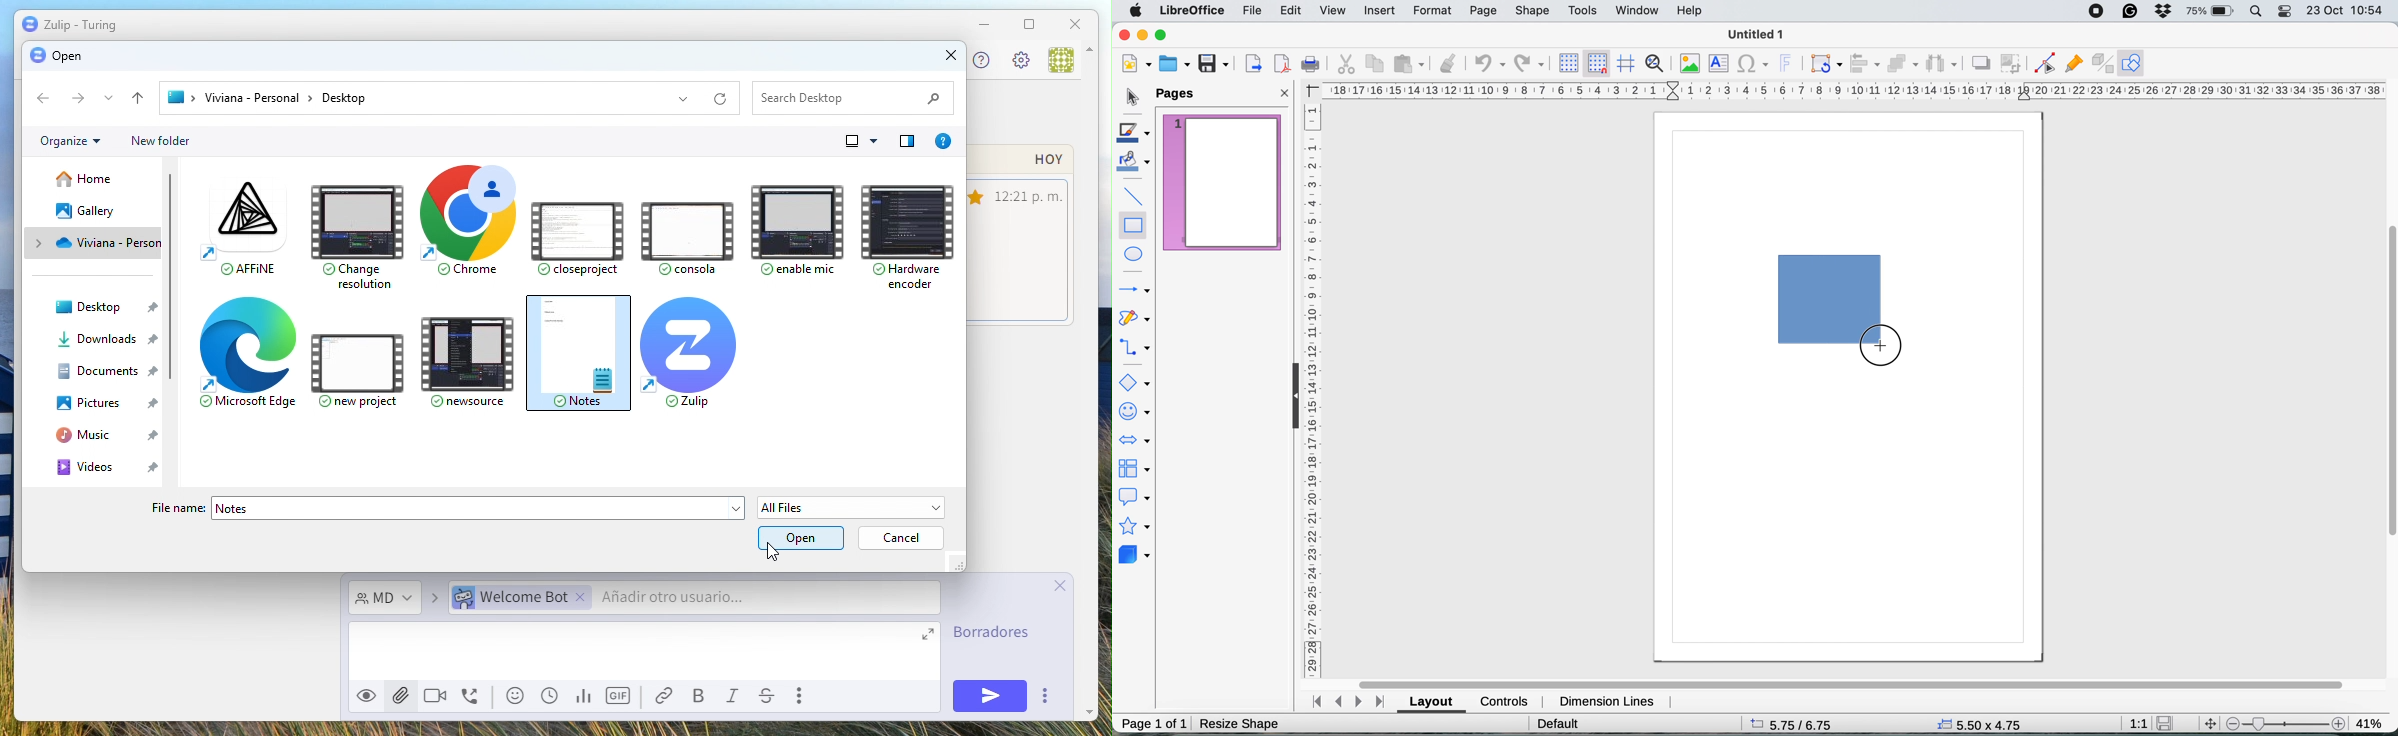 The width and height of the screenshot is (2408, 756). I want to click on hortizonal scale, so click(1856, 89).